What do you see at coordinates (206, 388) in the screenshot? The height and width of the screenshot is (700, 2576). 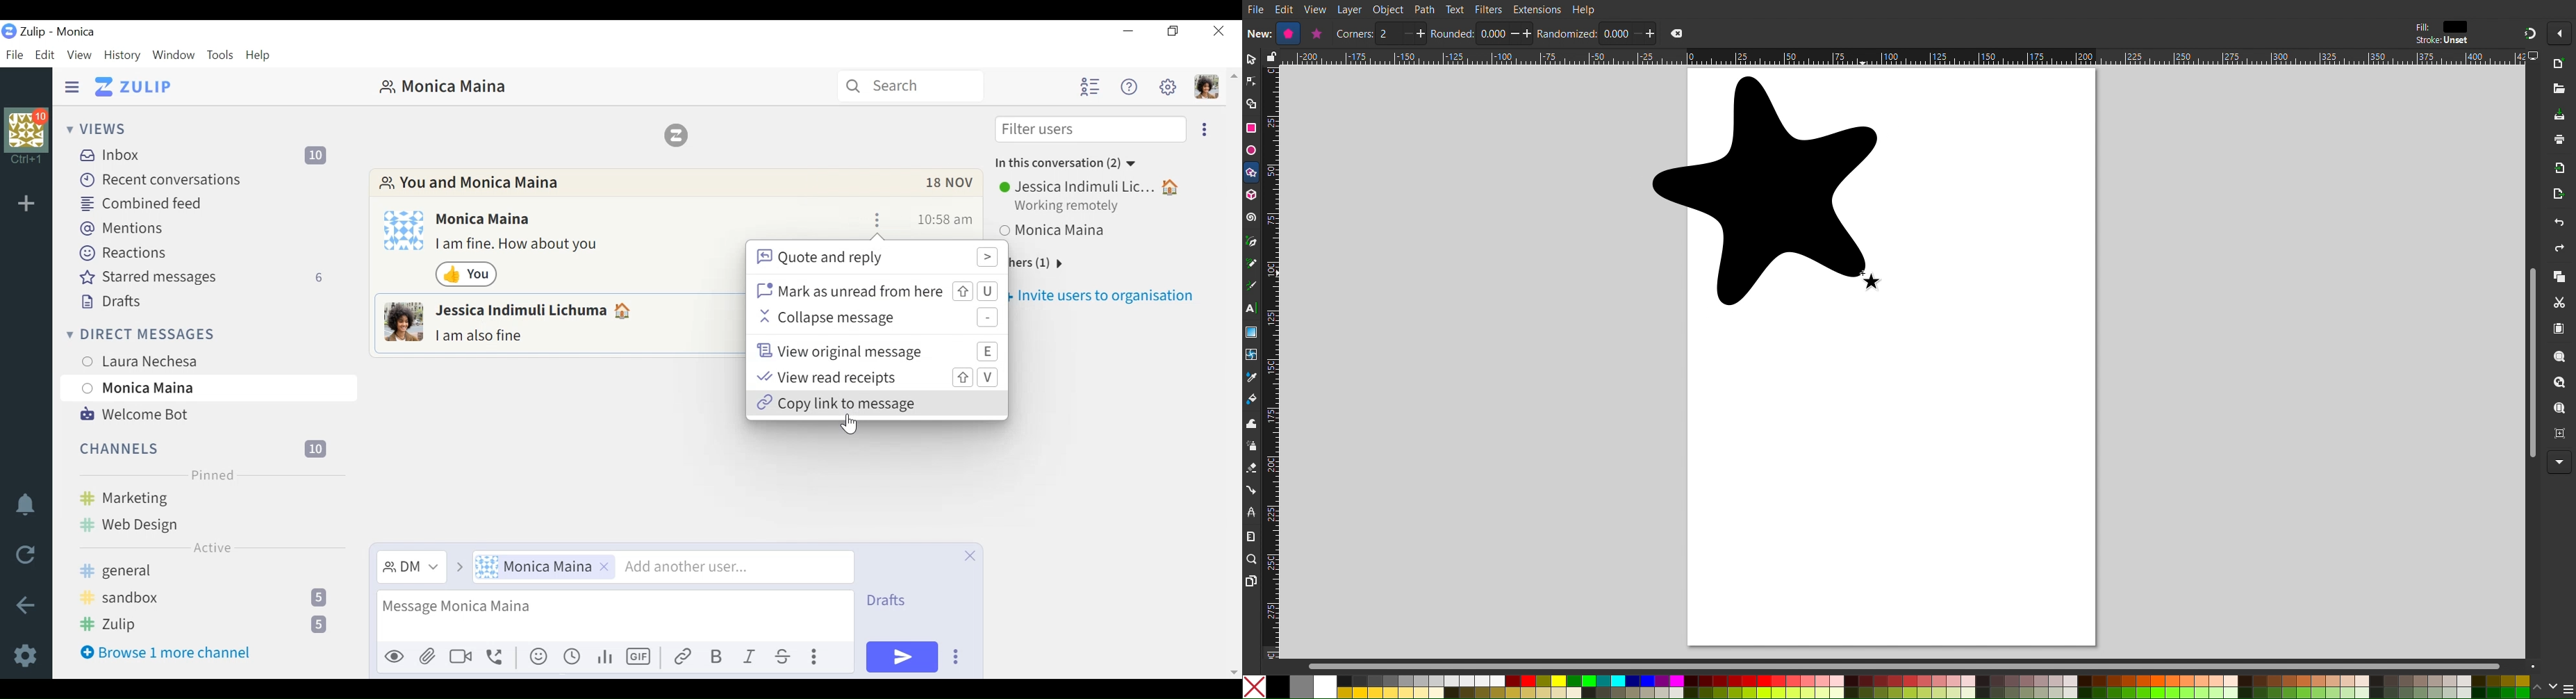 I see `Monica Maina` at bounding box center [206, 388].